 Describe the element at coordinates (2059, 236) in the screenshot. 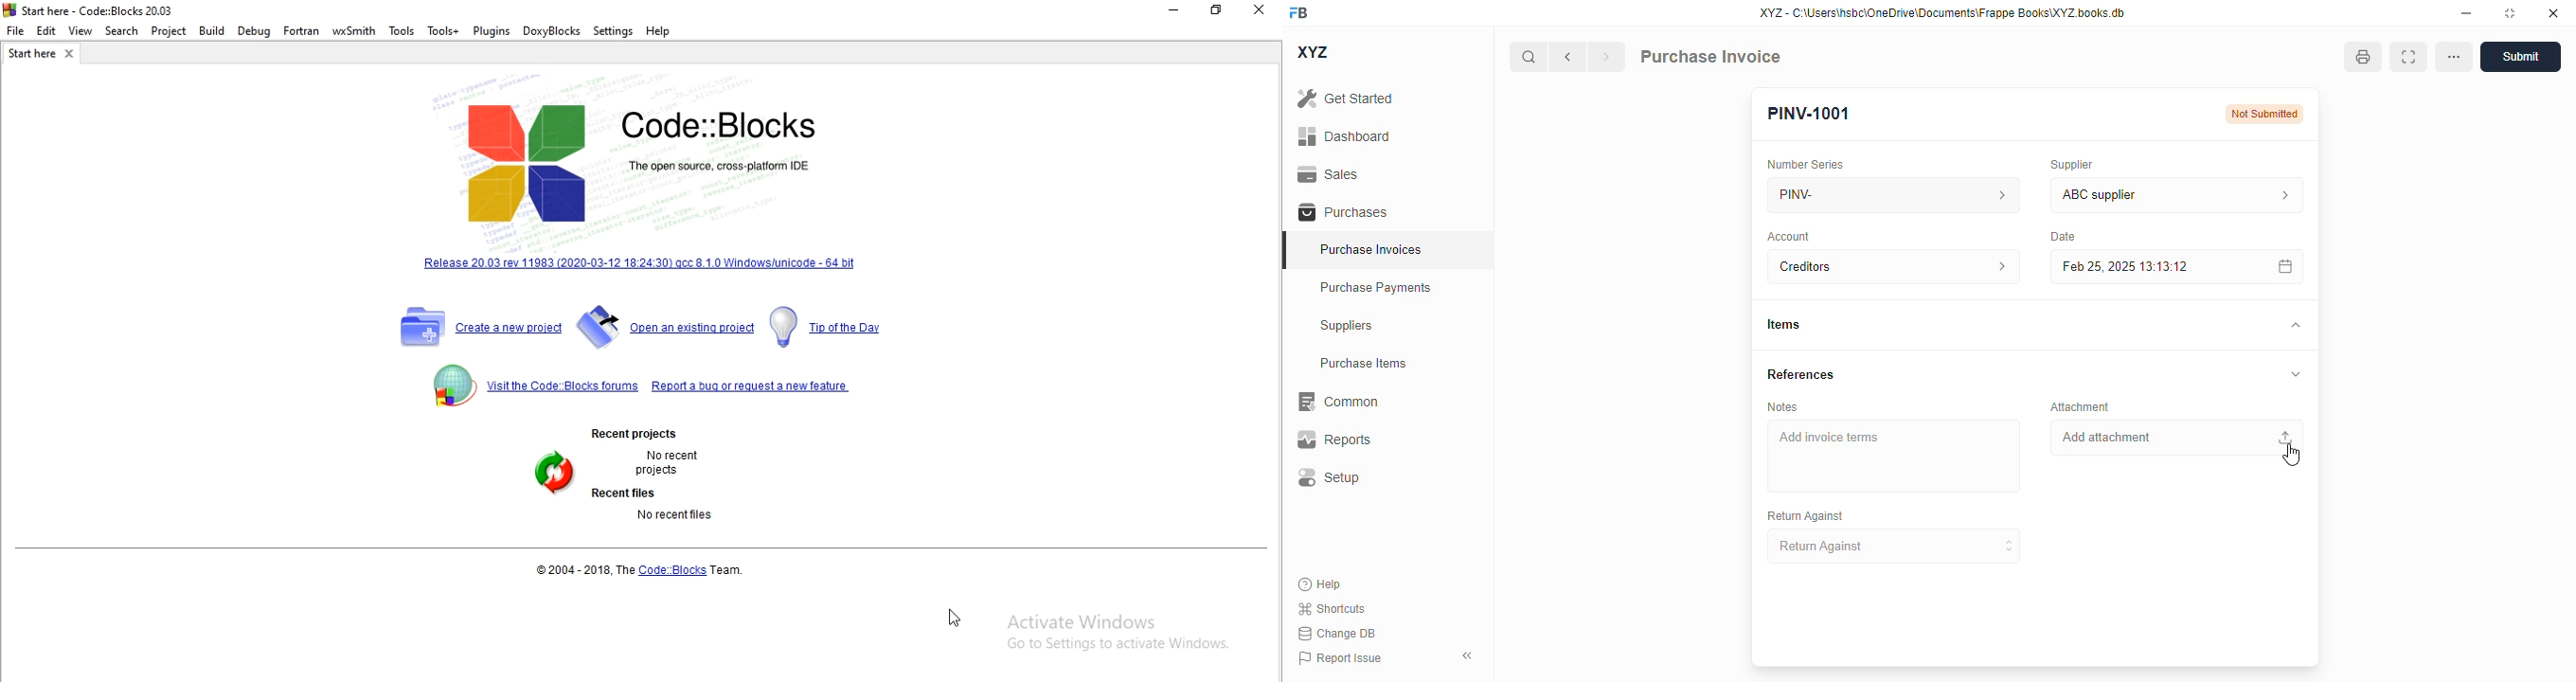

I see `date` at that location.